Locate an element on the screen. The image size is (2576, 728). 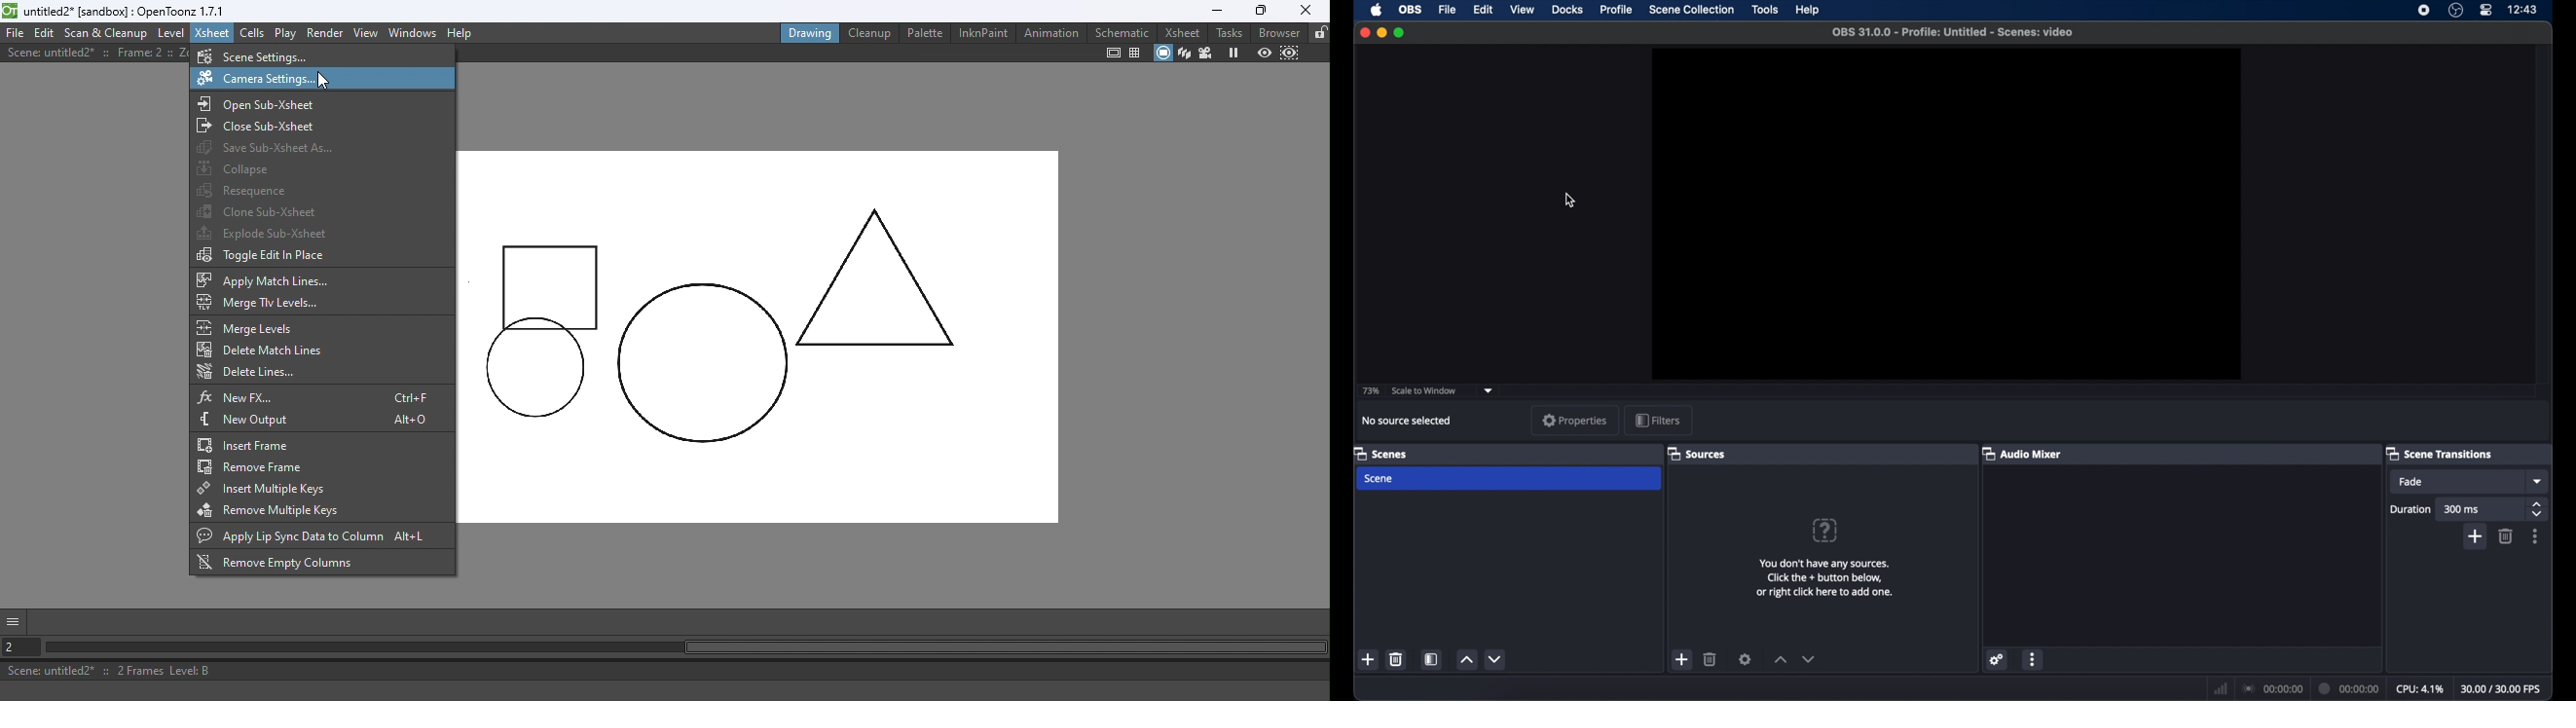
Delete Match lines is located at coordinates (258, 350).